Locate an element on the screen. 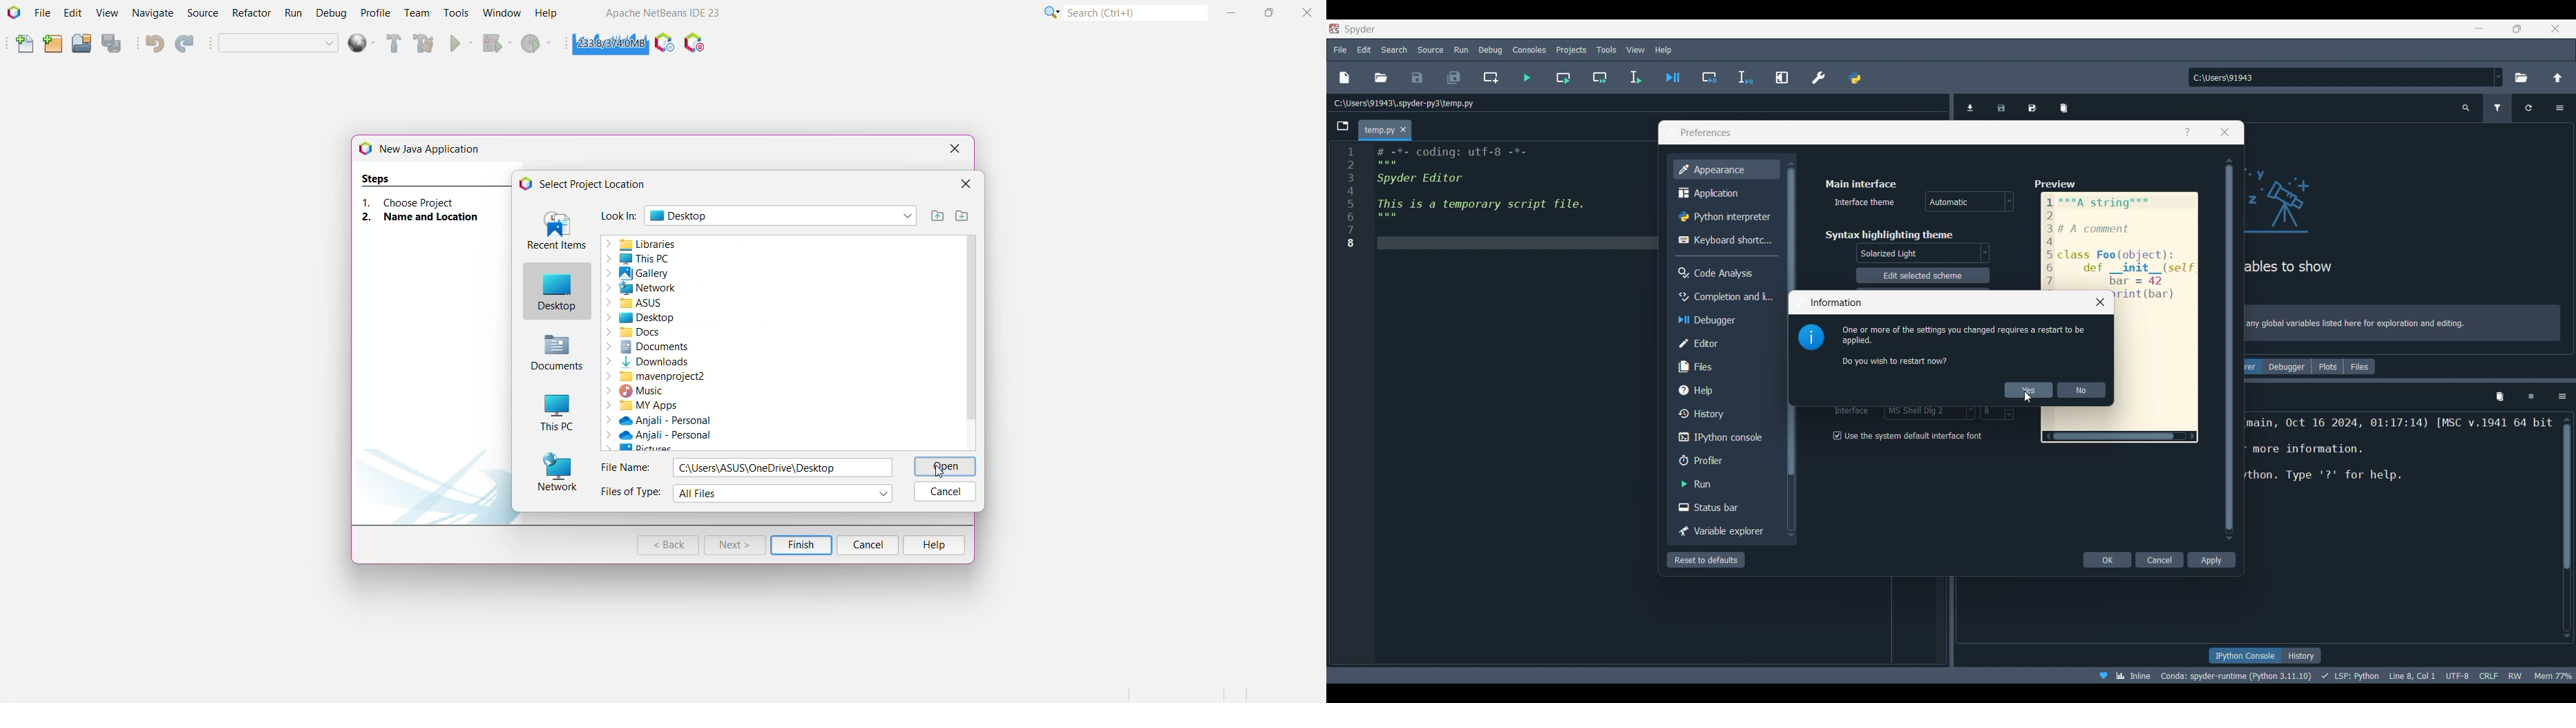  Desktop Folder is located at coordinates (783, 215).